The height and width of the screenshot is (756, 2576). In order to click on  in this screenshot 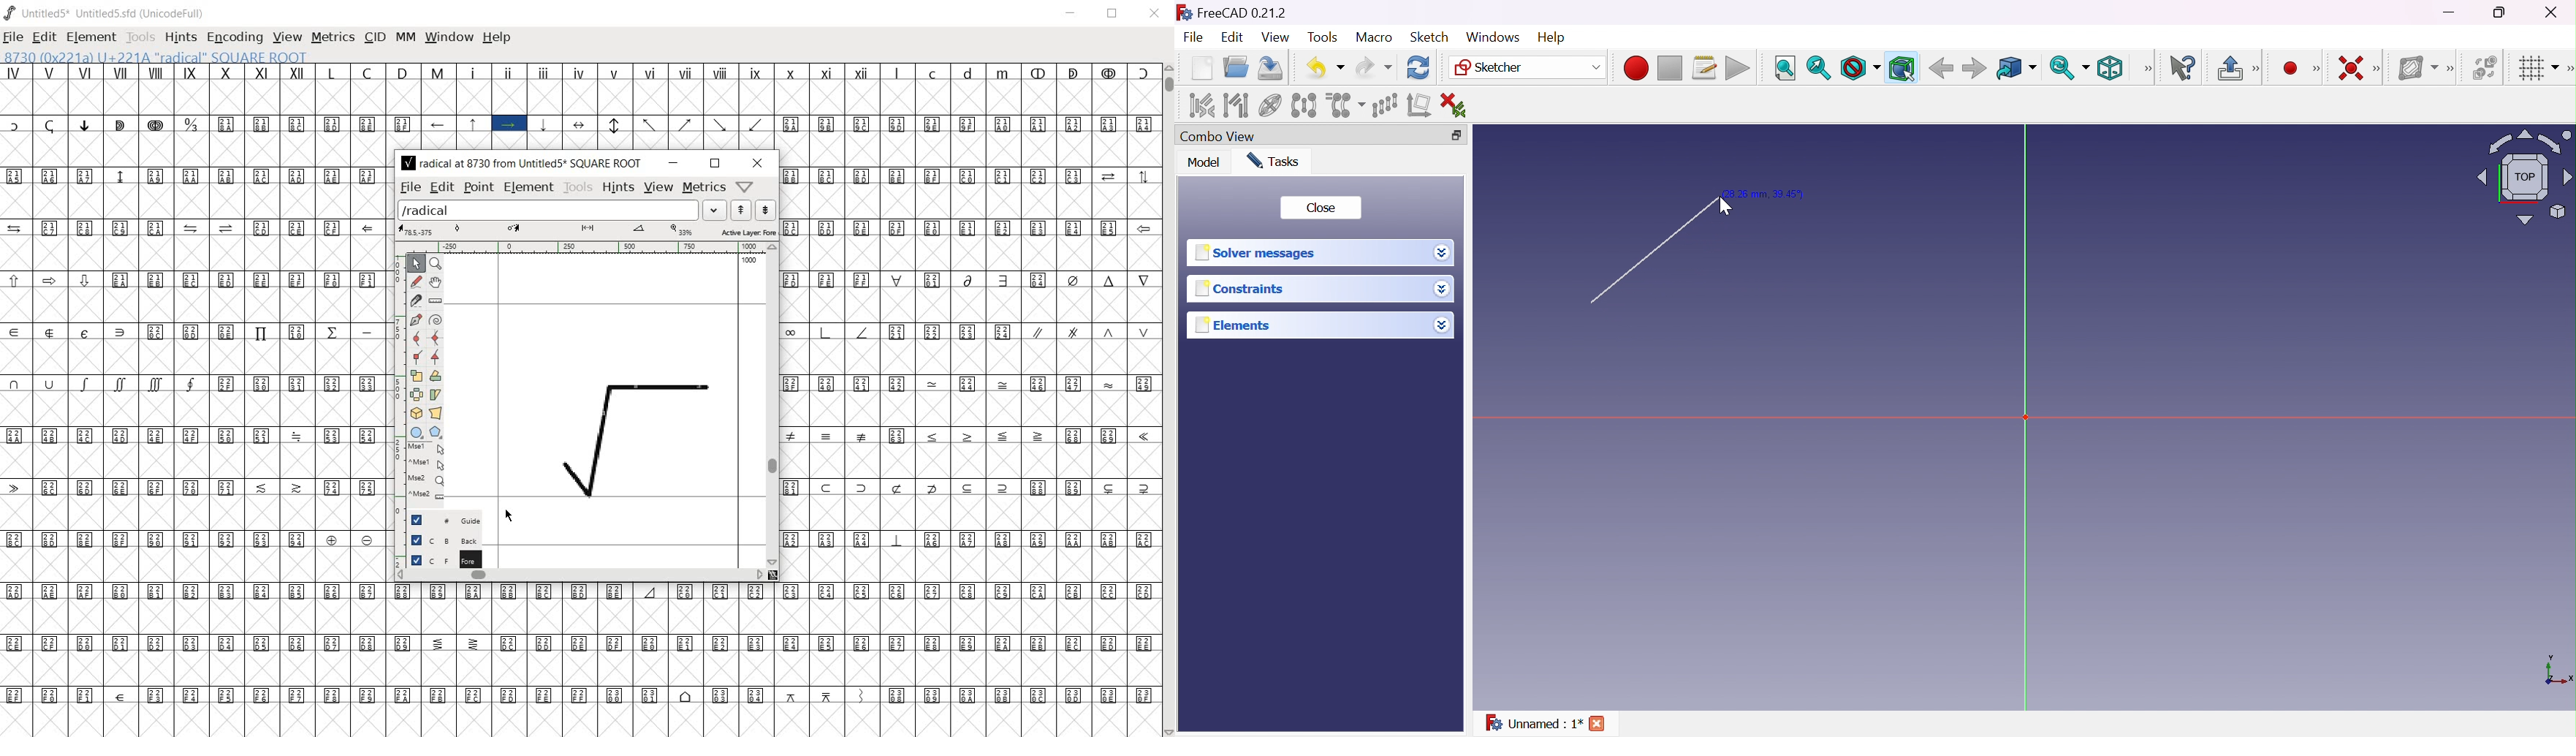, I will do `click(2229, 68)`.